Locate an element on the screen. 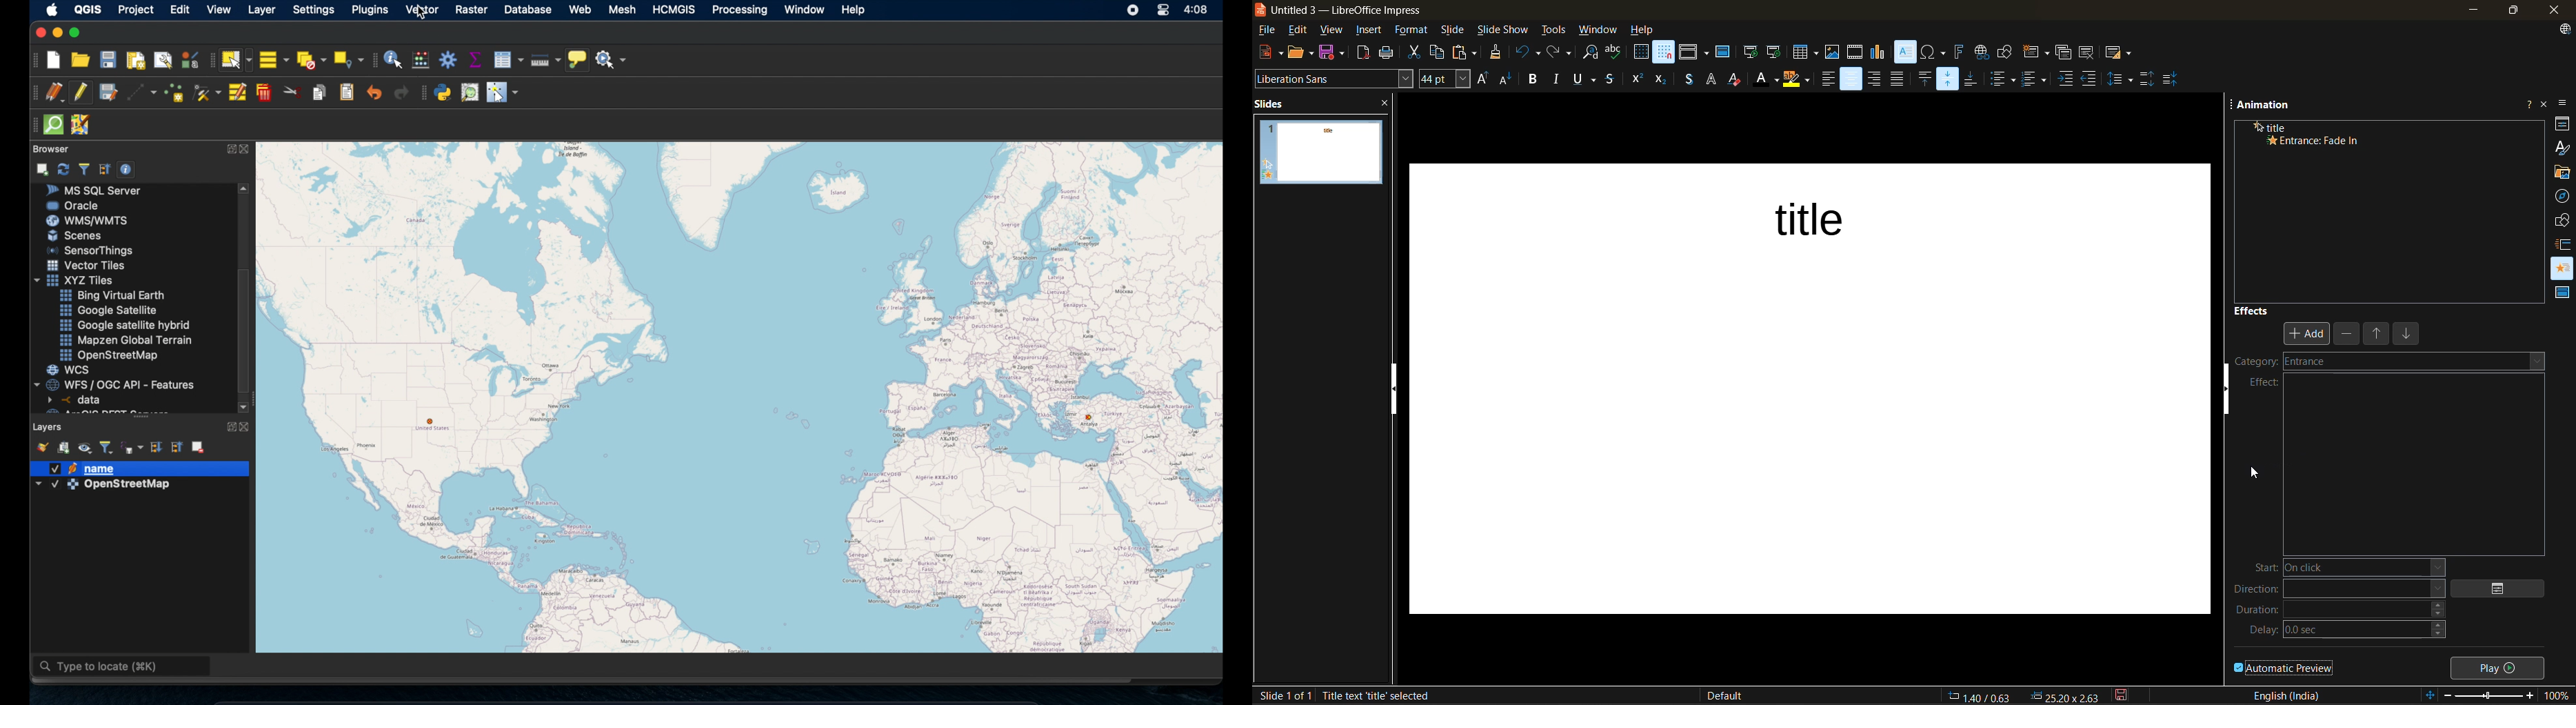  insert fontwork text is located at coordinates (1959, 52).